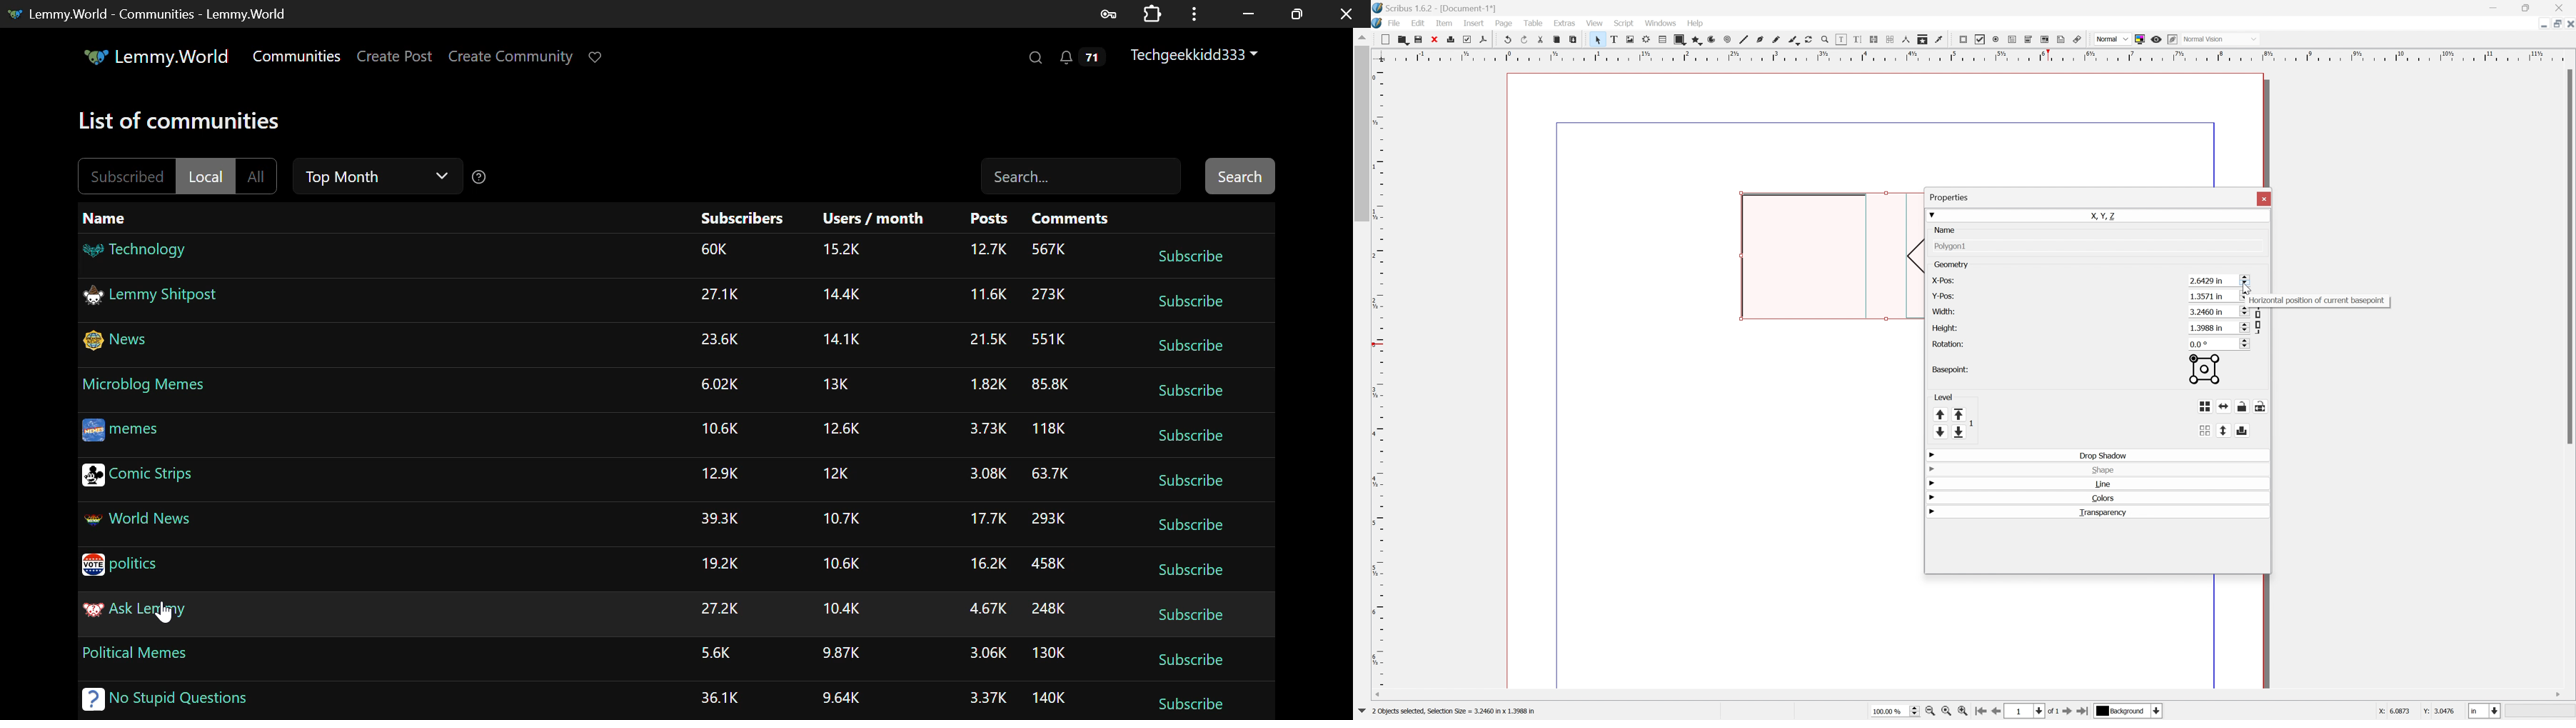 The image size is (2576, 728). I want to click on table, so click(1661, 40).